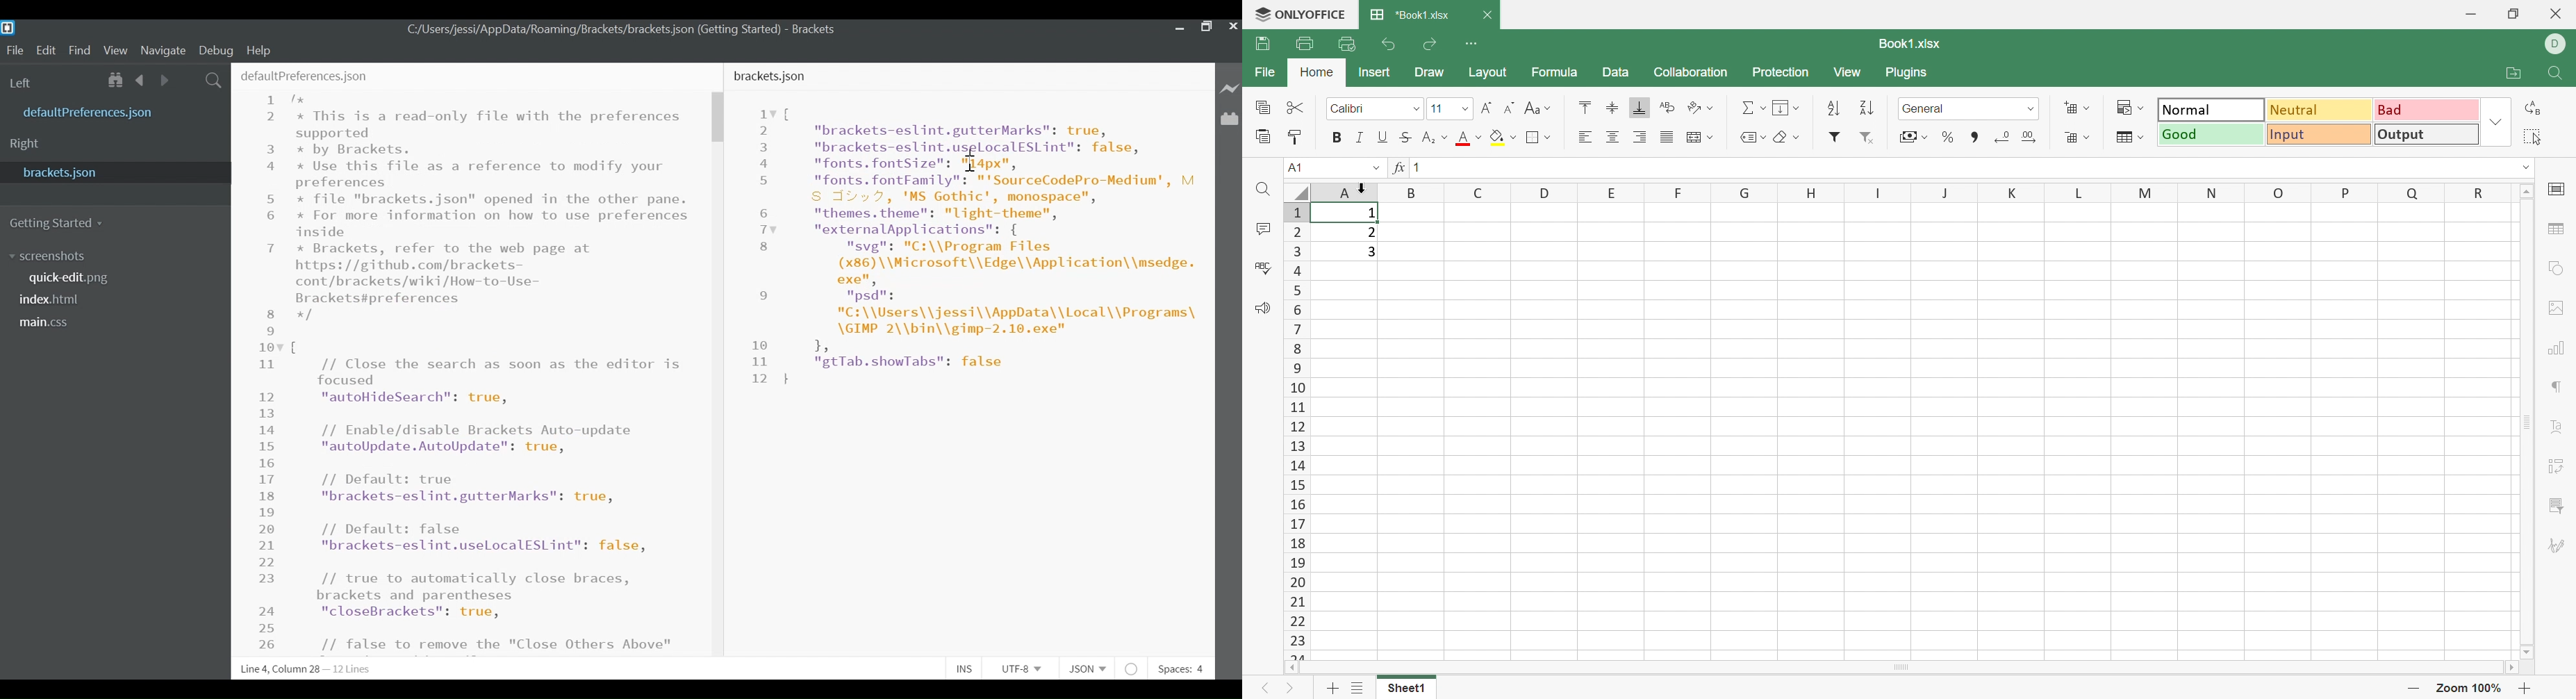 Image resolution: width=2576 pixels, height=700 pixels. I want to click on Align top, so click(1585, 106).